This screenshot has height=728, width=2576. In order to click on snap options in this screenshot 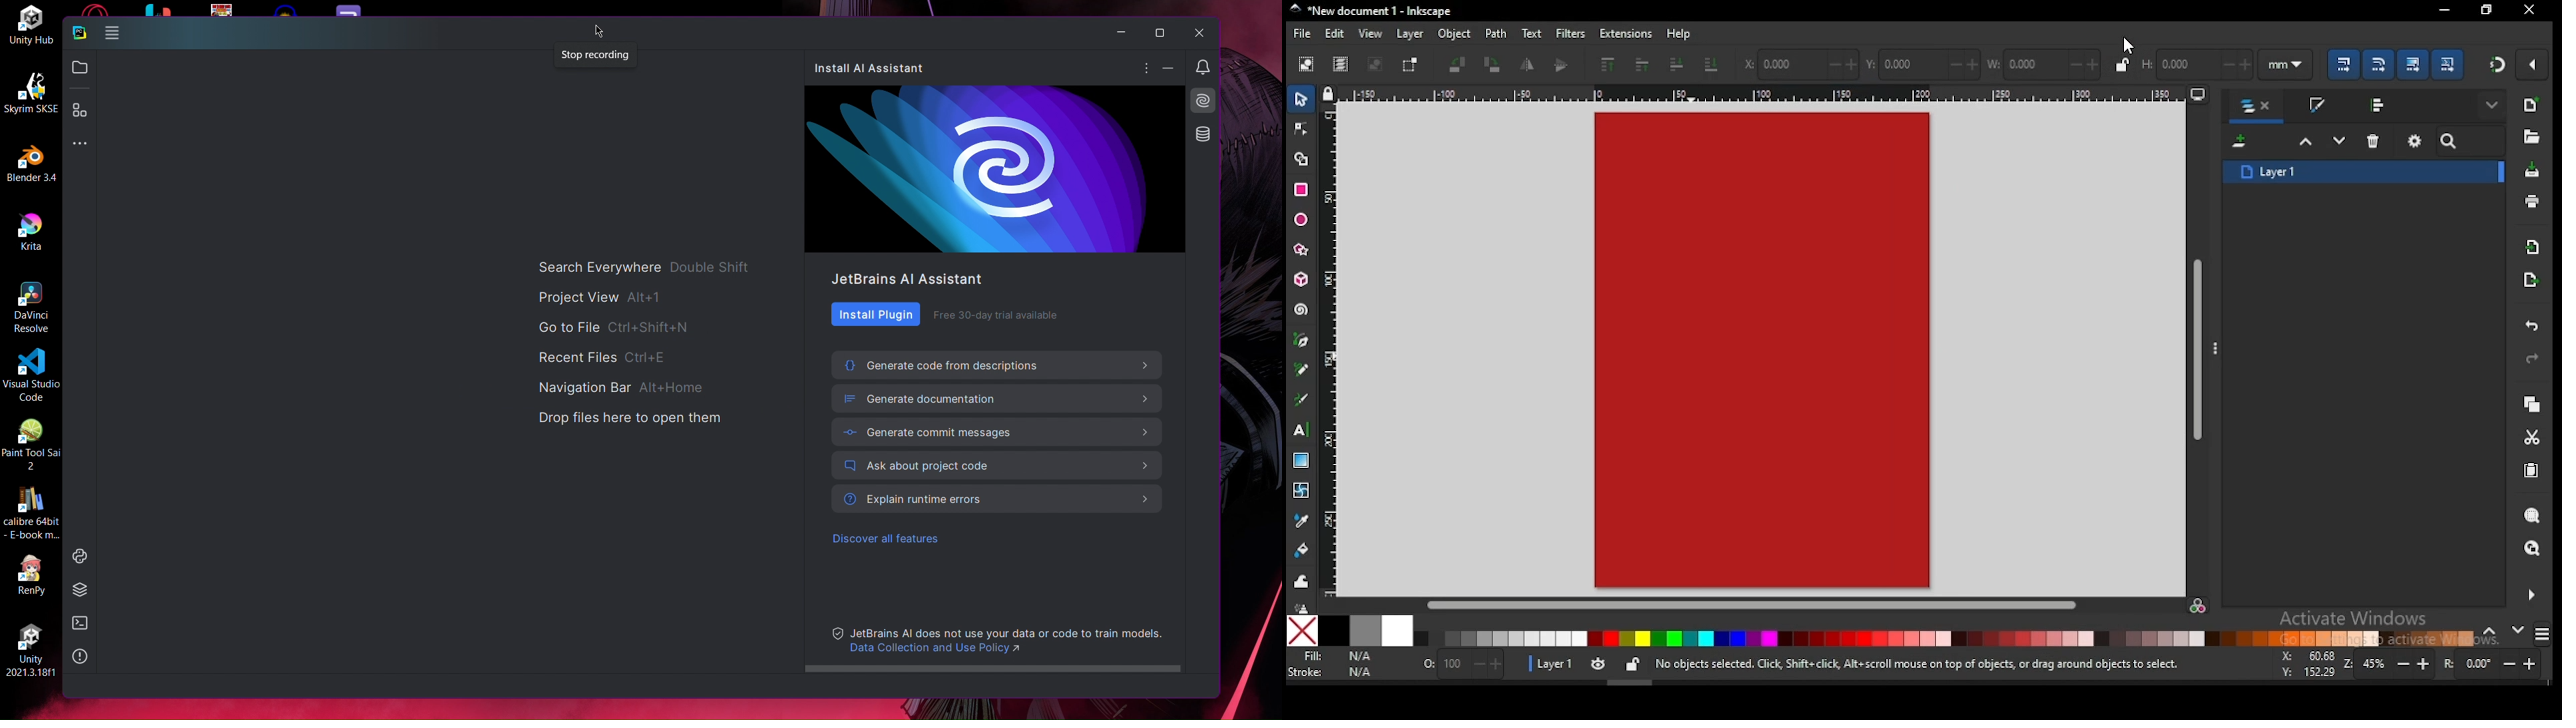, I will do `click(2534, 64)`.